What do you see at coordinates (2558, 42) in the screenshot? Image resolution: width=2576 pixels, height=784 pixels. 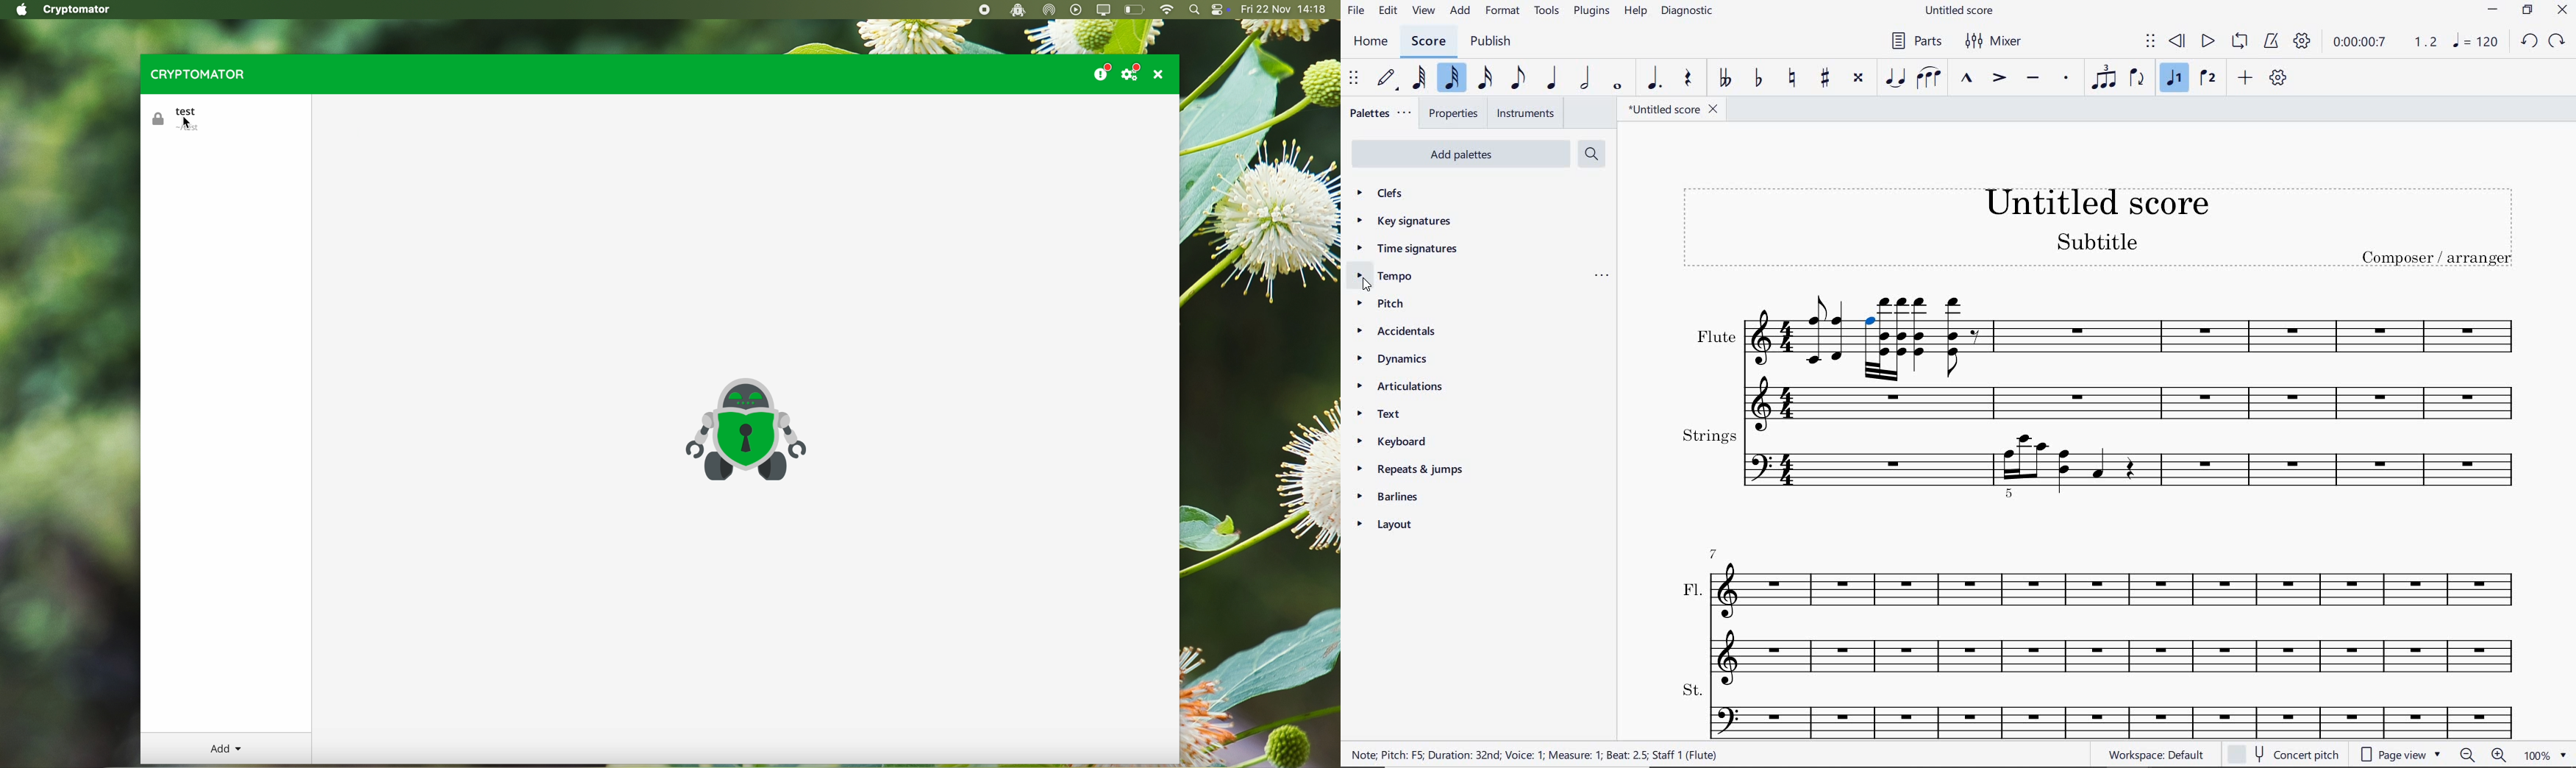 I see `redo` at bounding box center [2558, 42].